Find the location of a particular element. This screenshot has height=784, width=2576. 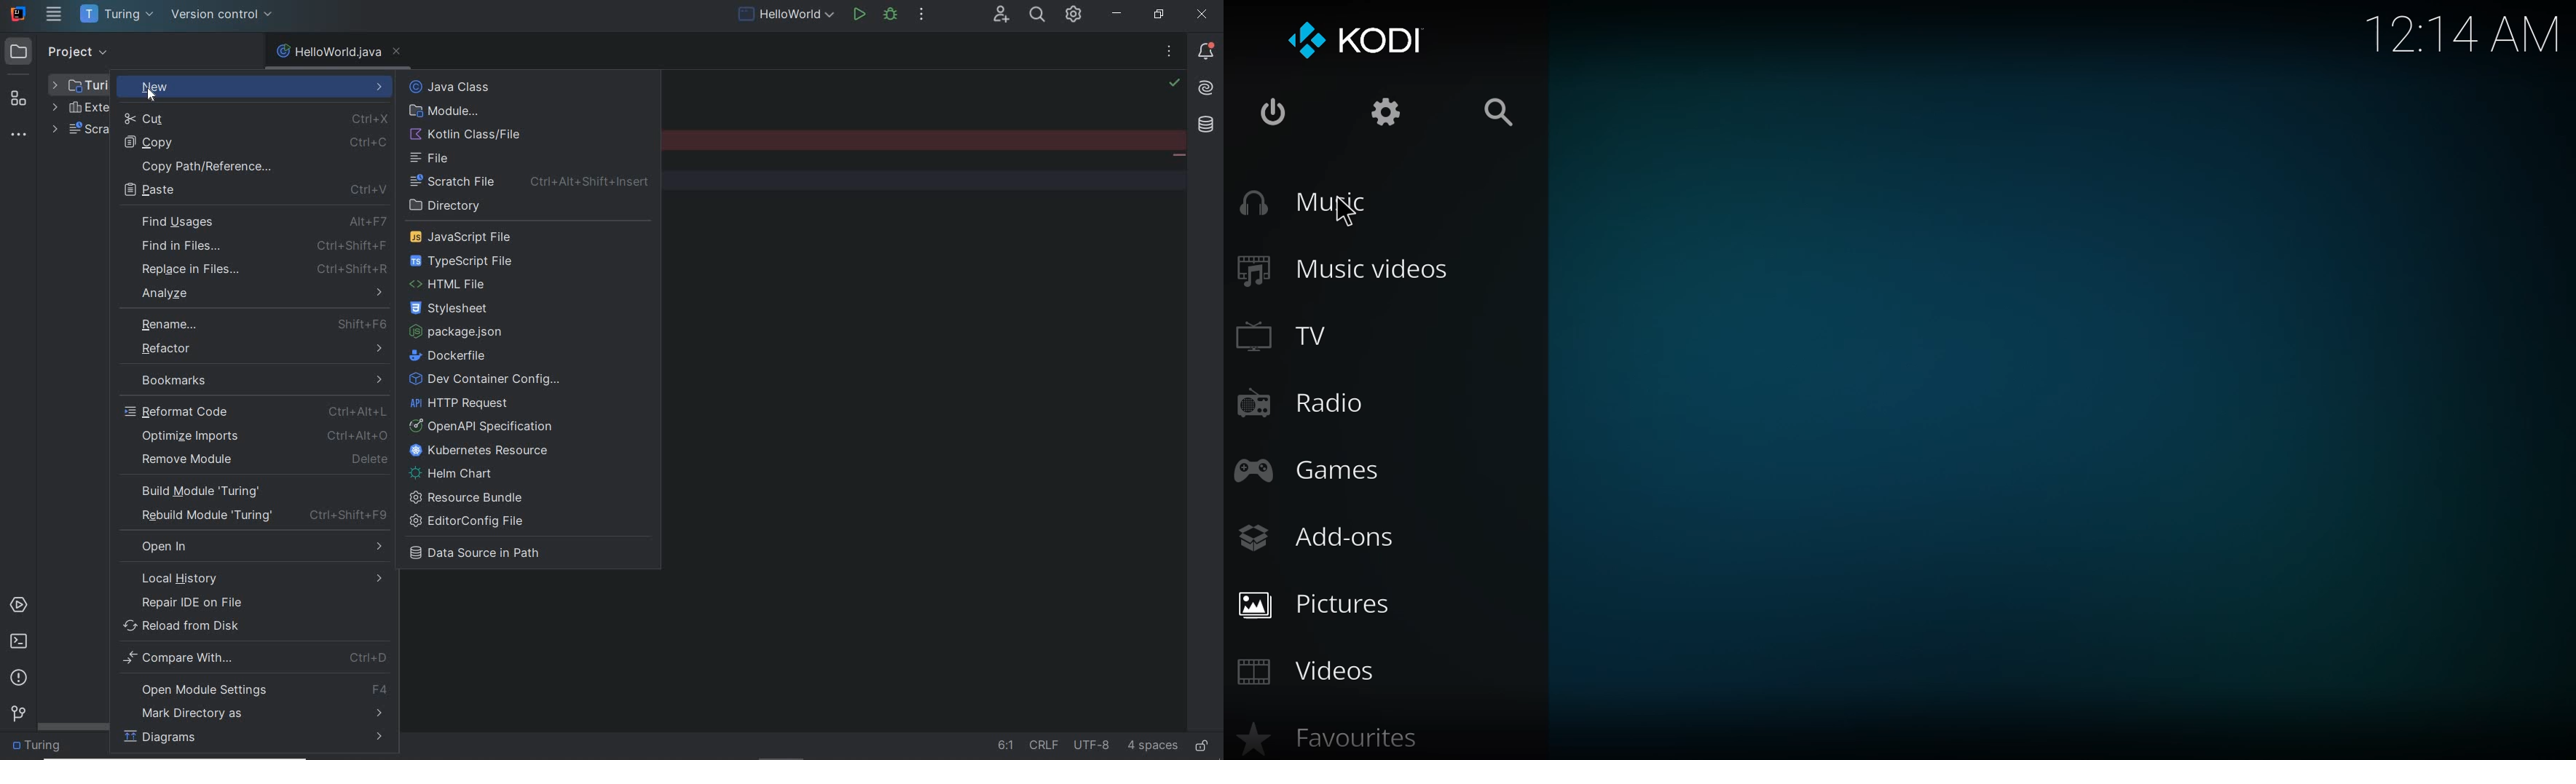

project name is located at coordinates (40, 748).